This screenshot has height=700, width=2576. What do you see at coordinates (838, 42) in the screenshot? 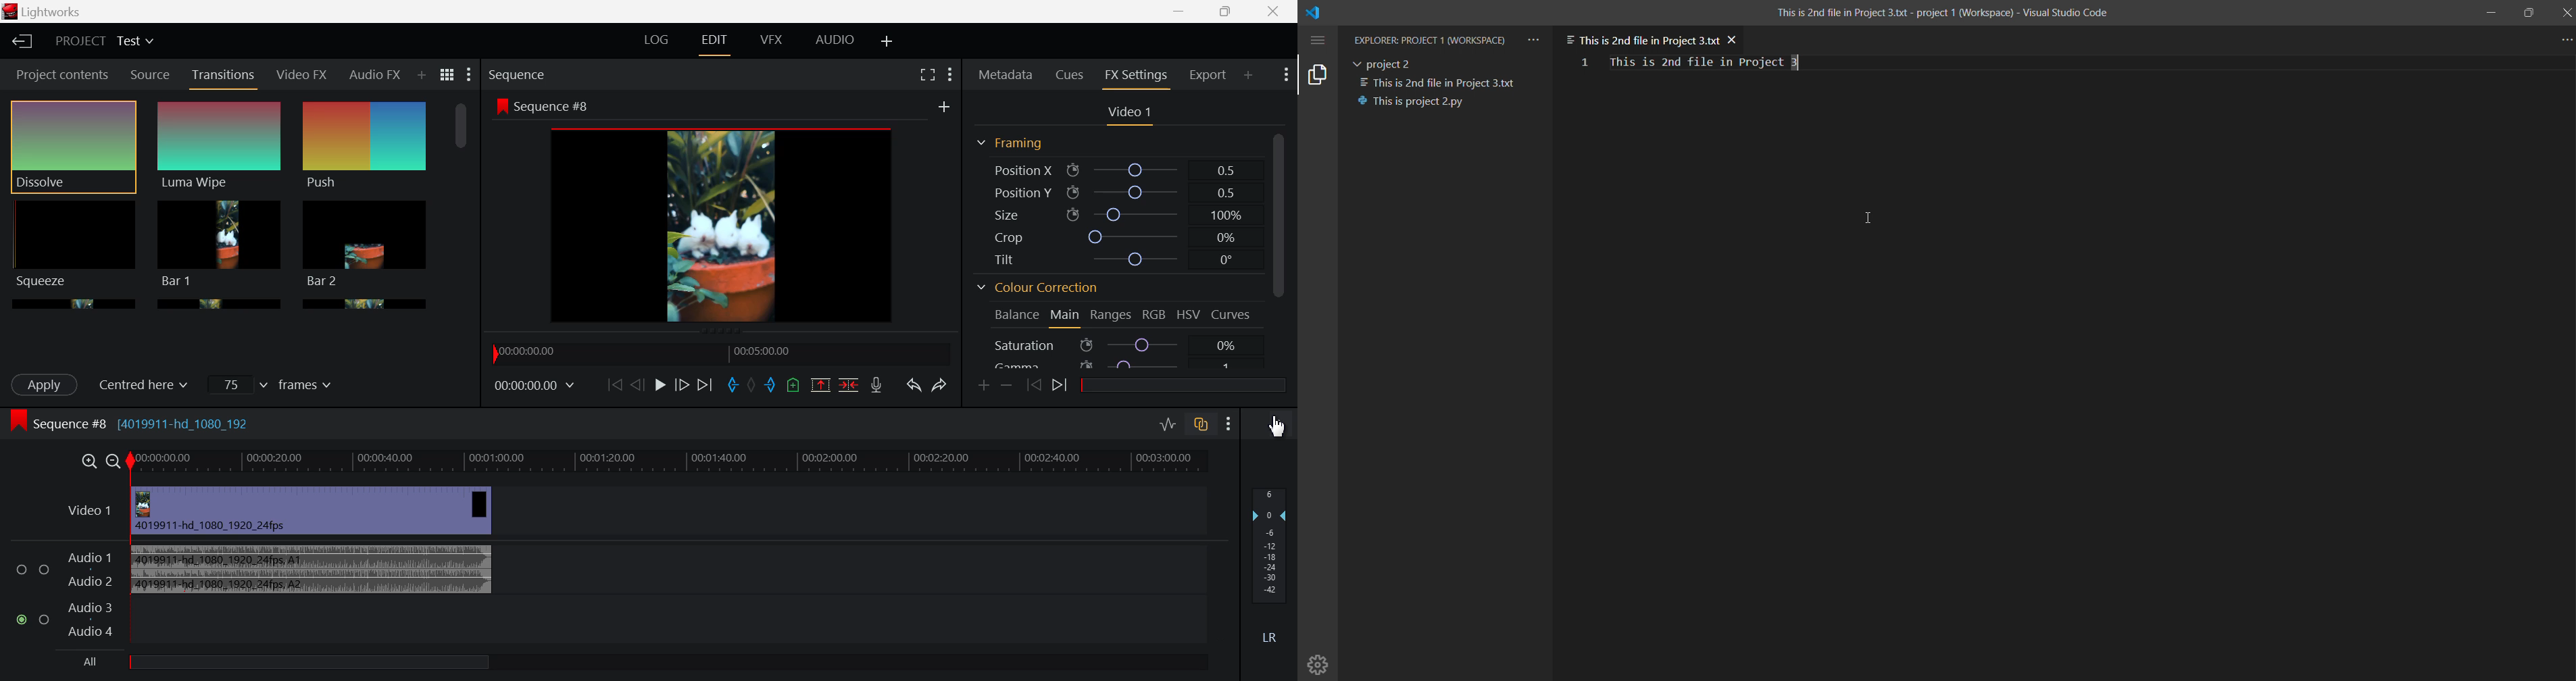
I see `AUDIO Layout` at bounding box center [838, 42].